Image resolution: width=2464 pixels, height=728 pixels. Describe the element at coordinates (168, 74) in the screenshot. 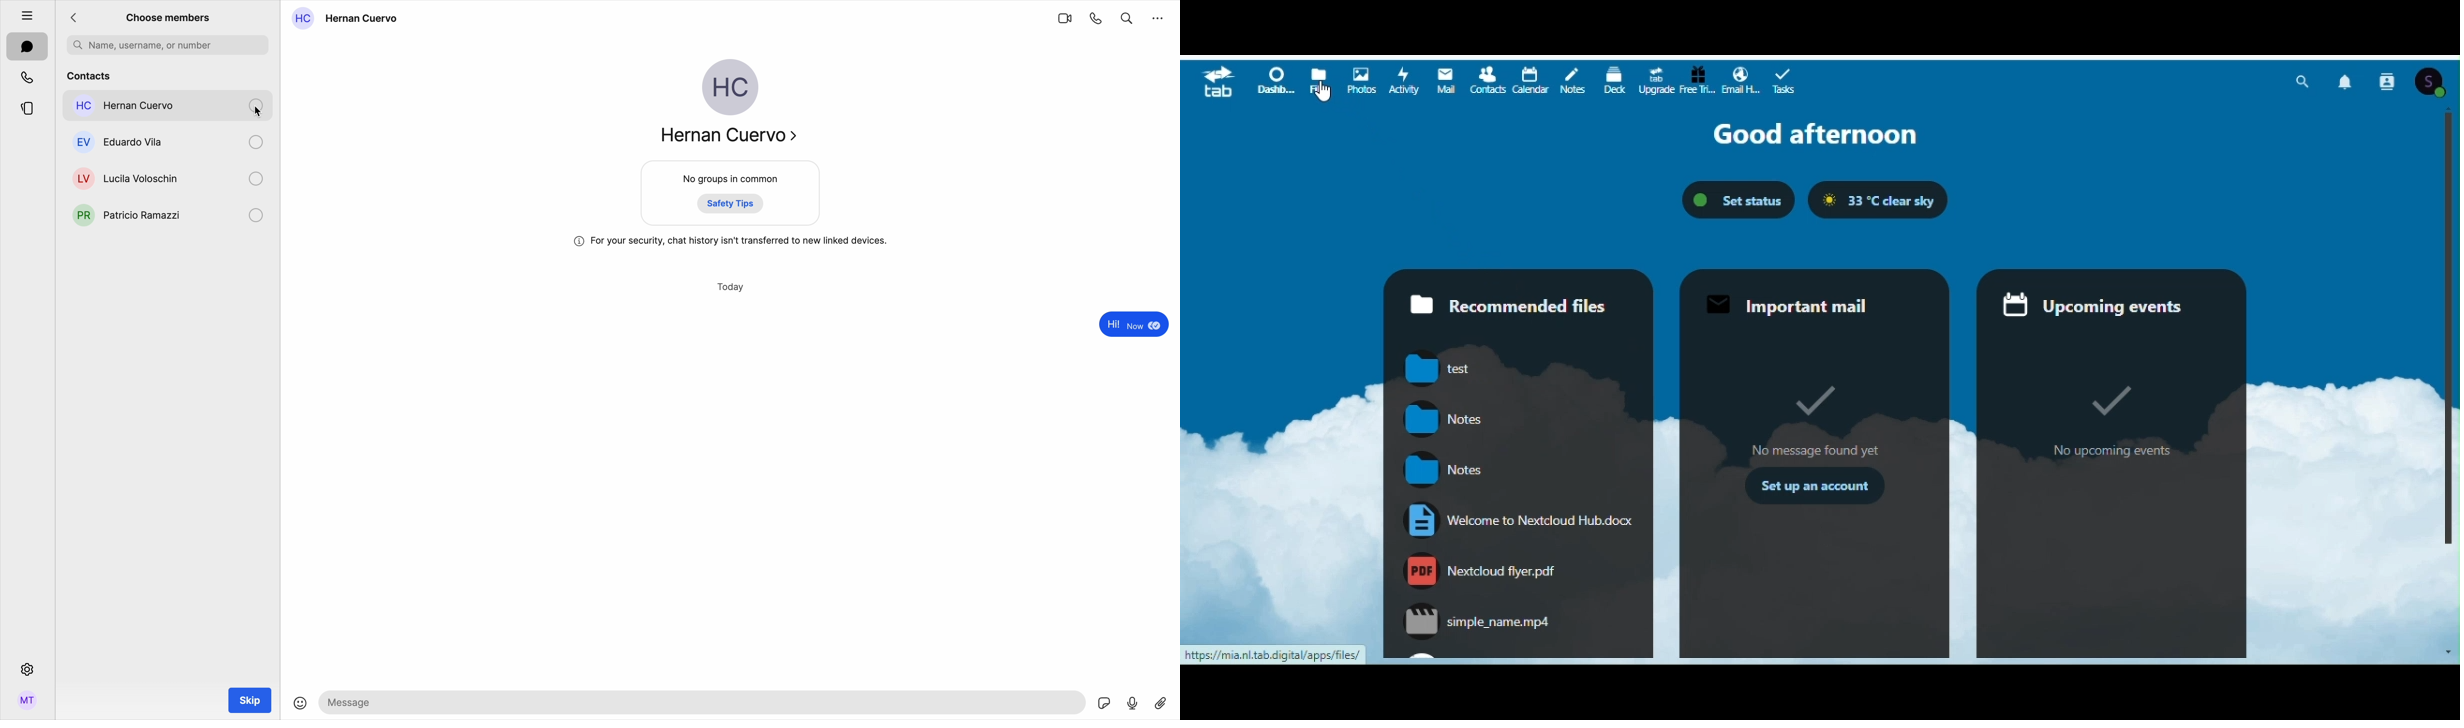

I see `contacts ` at that location.